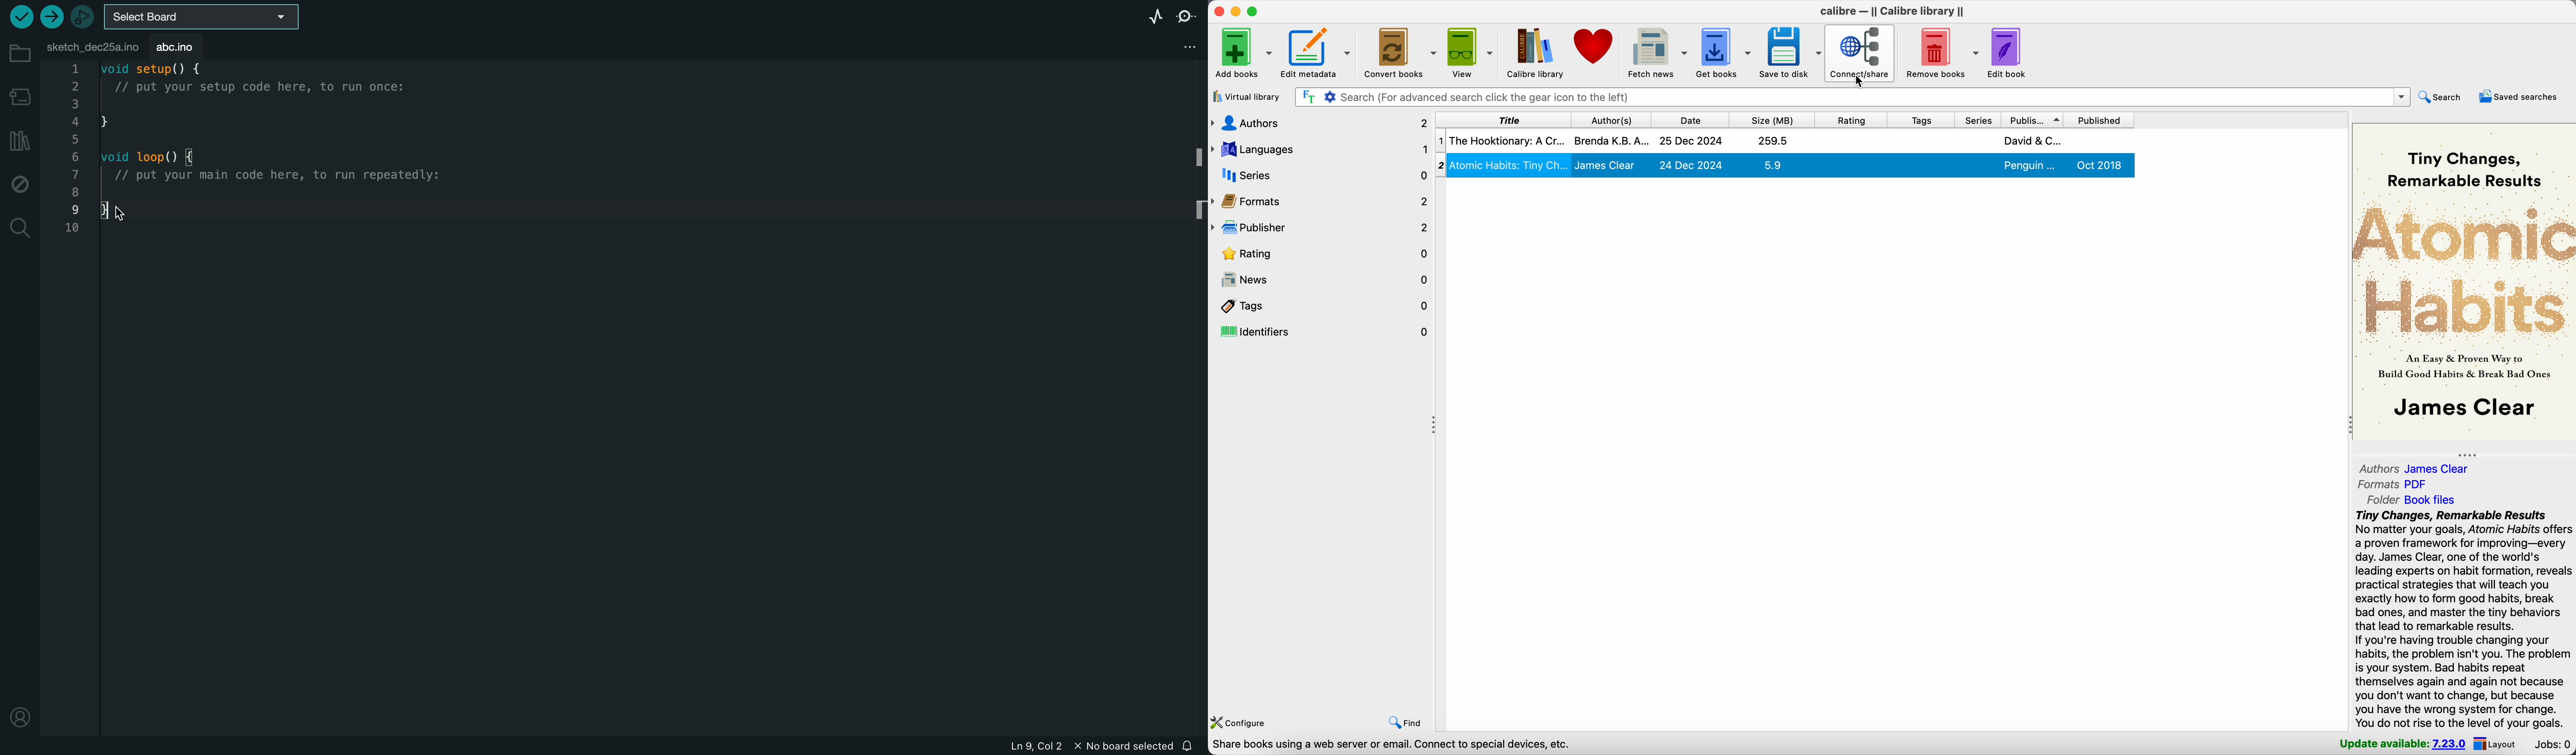  I want to click on formats PDF, so click(2393, 484).